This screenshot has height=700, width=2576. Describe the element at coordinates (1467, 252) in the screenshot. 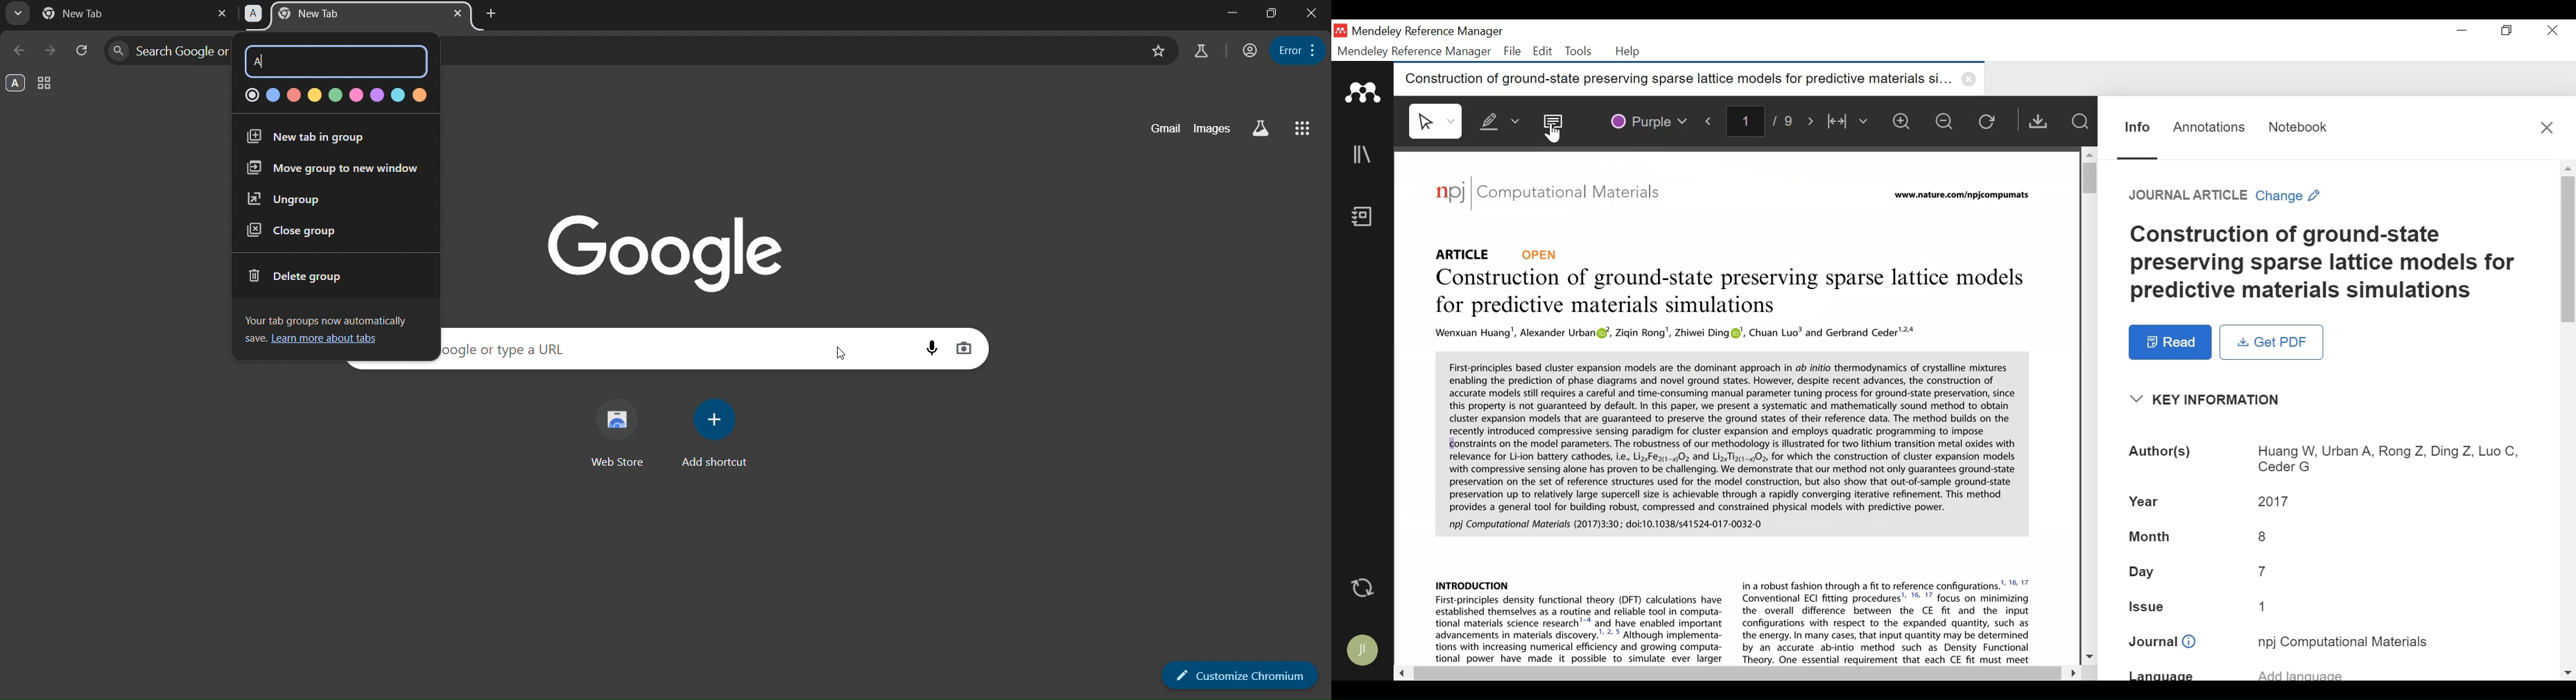

I see `Reference Type: Article` at that location.